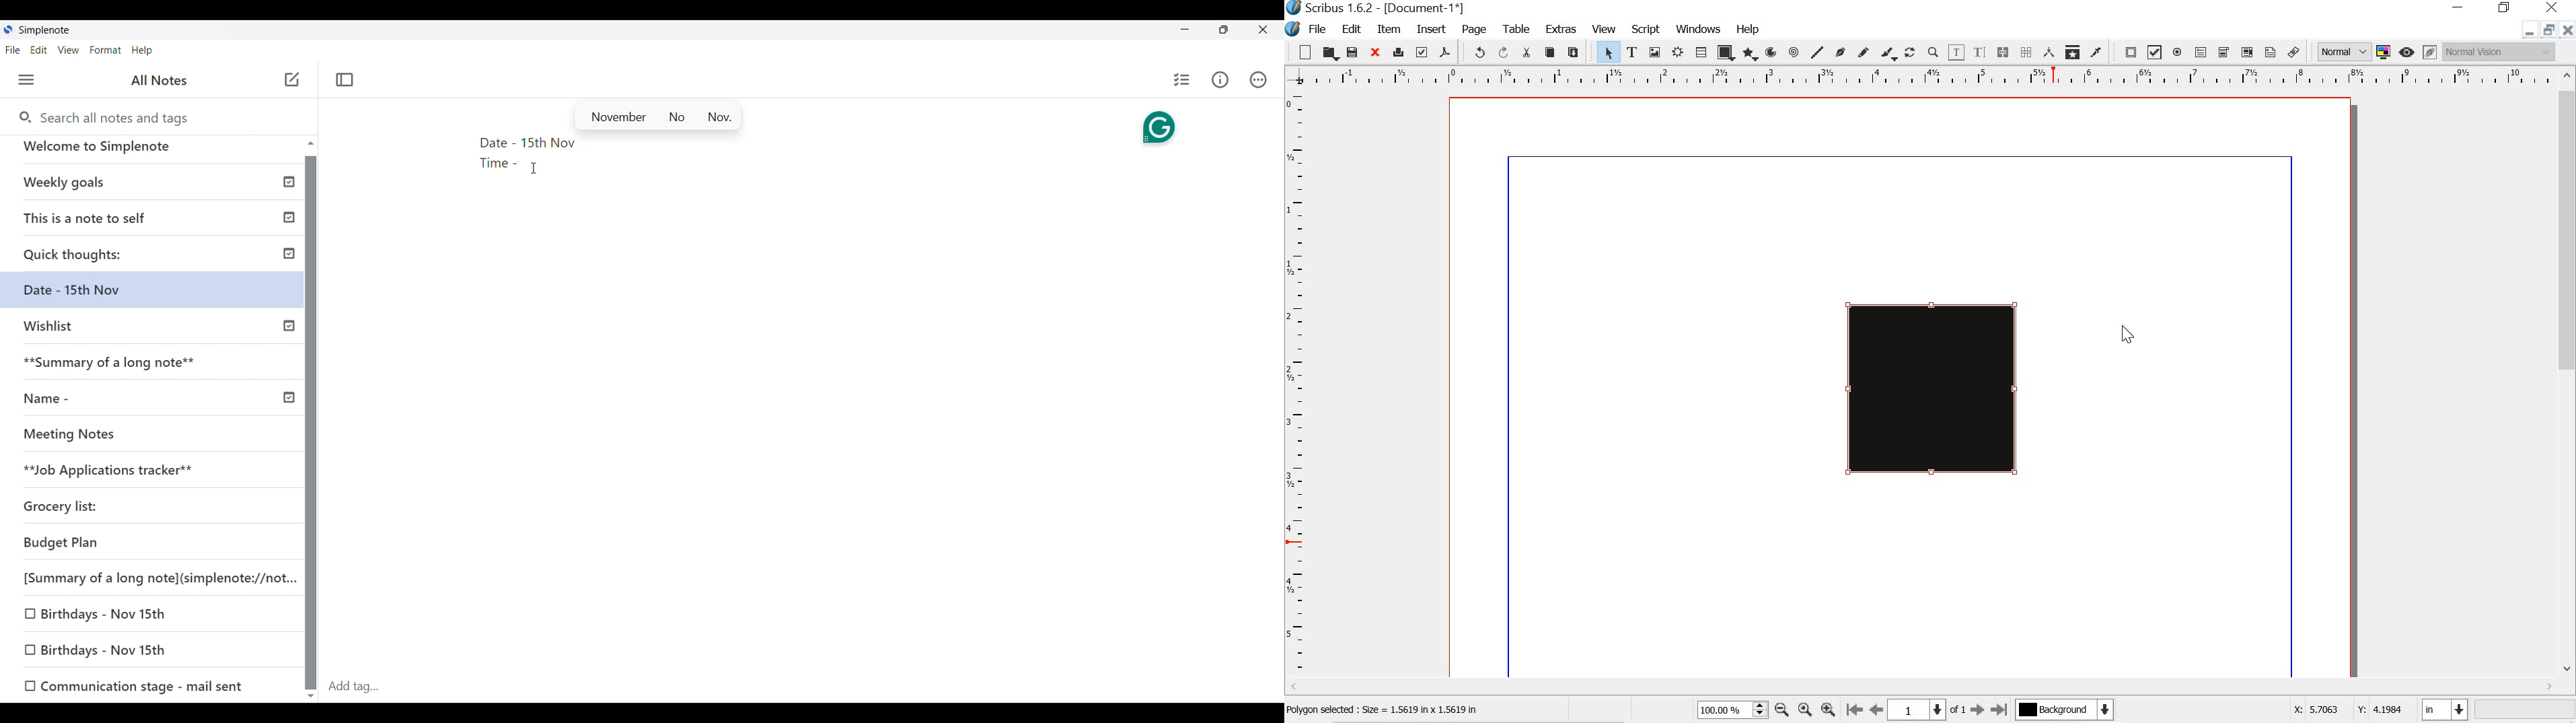 The width and height of the screenshot is (2576, 728). What do you see at coordinates (1746, 28) in the screenshot?
I see `help` at bounding box center [1746, 28].